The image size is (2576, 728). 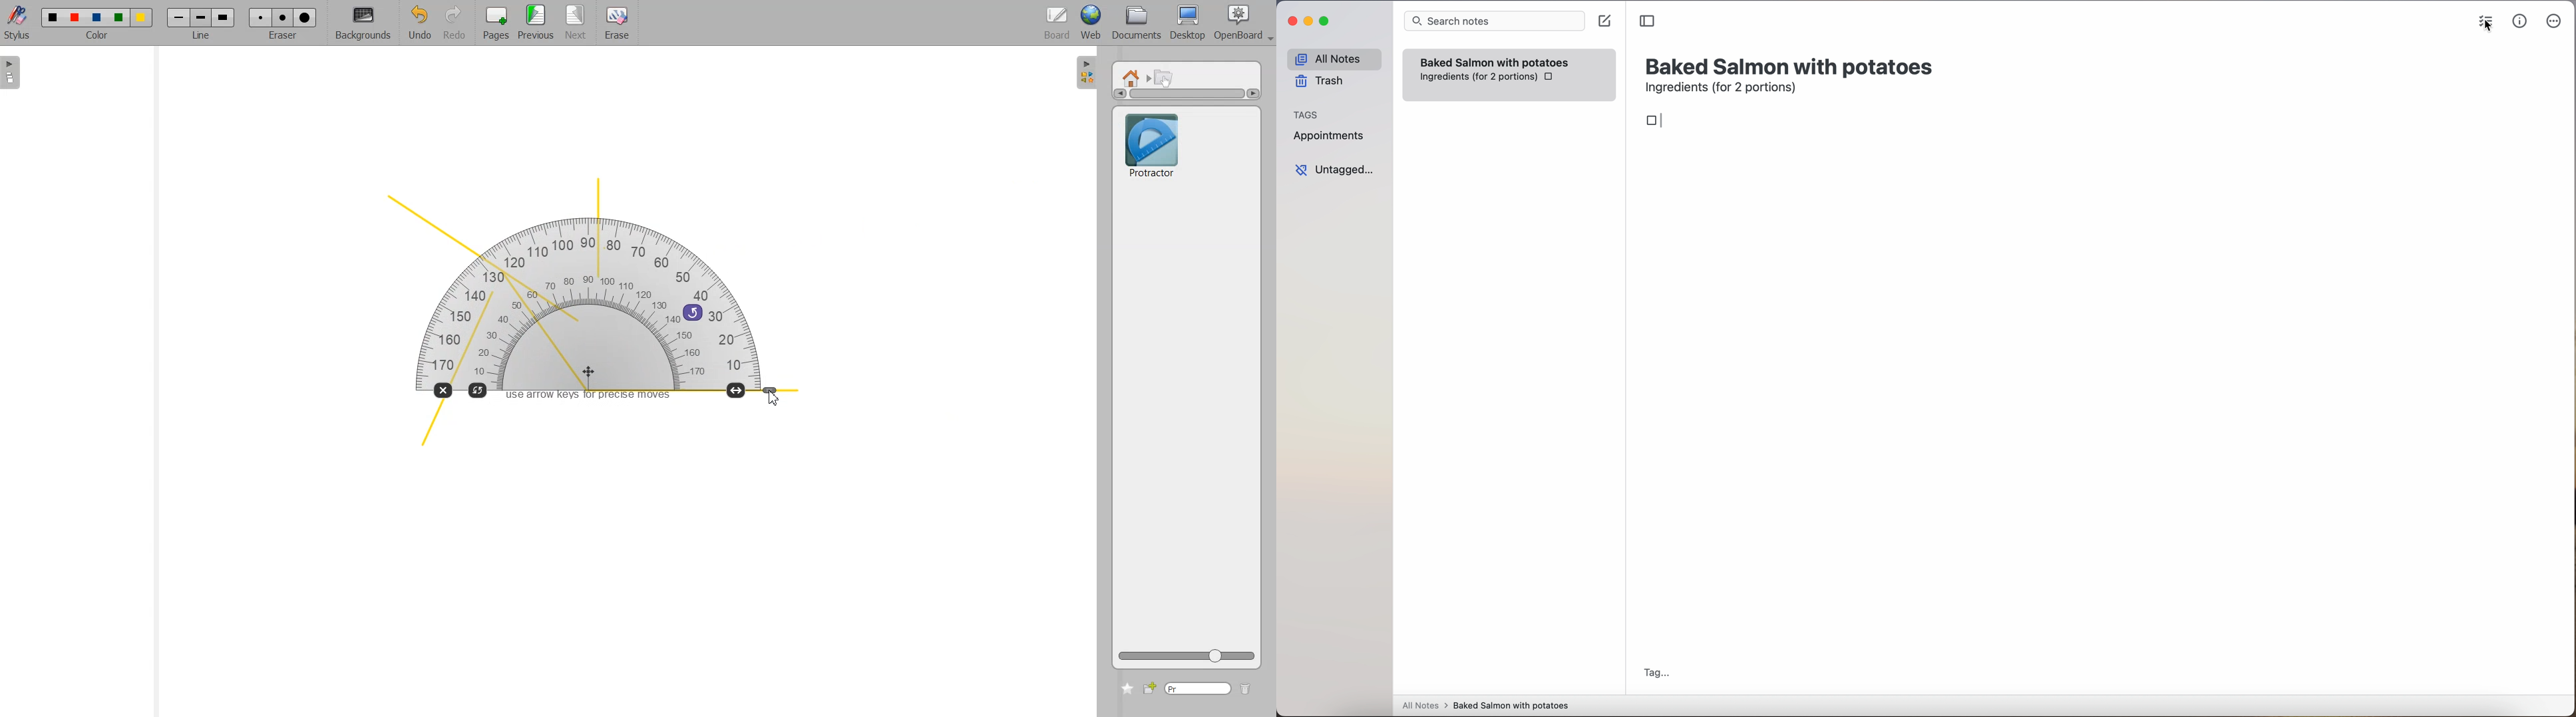 I want to click on appointments tag, so click(x=1330, y=134).